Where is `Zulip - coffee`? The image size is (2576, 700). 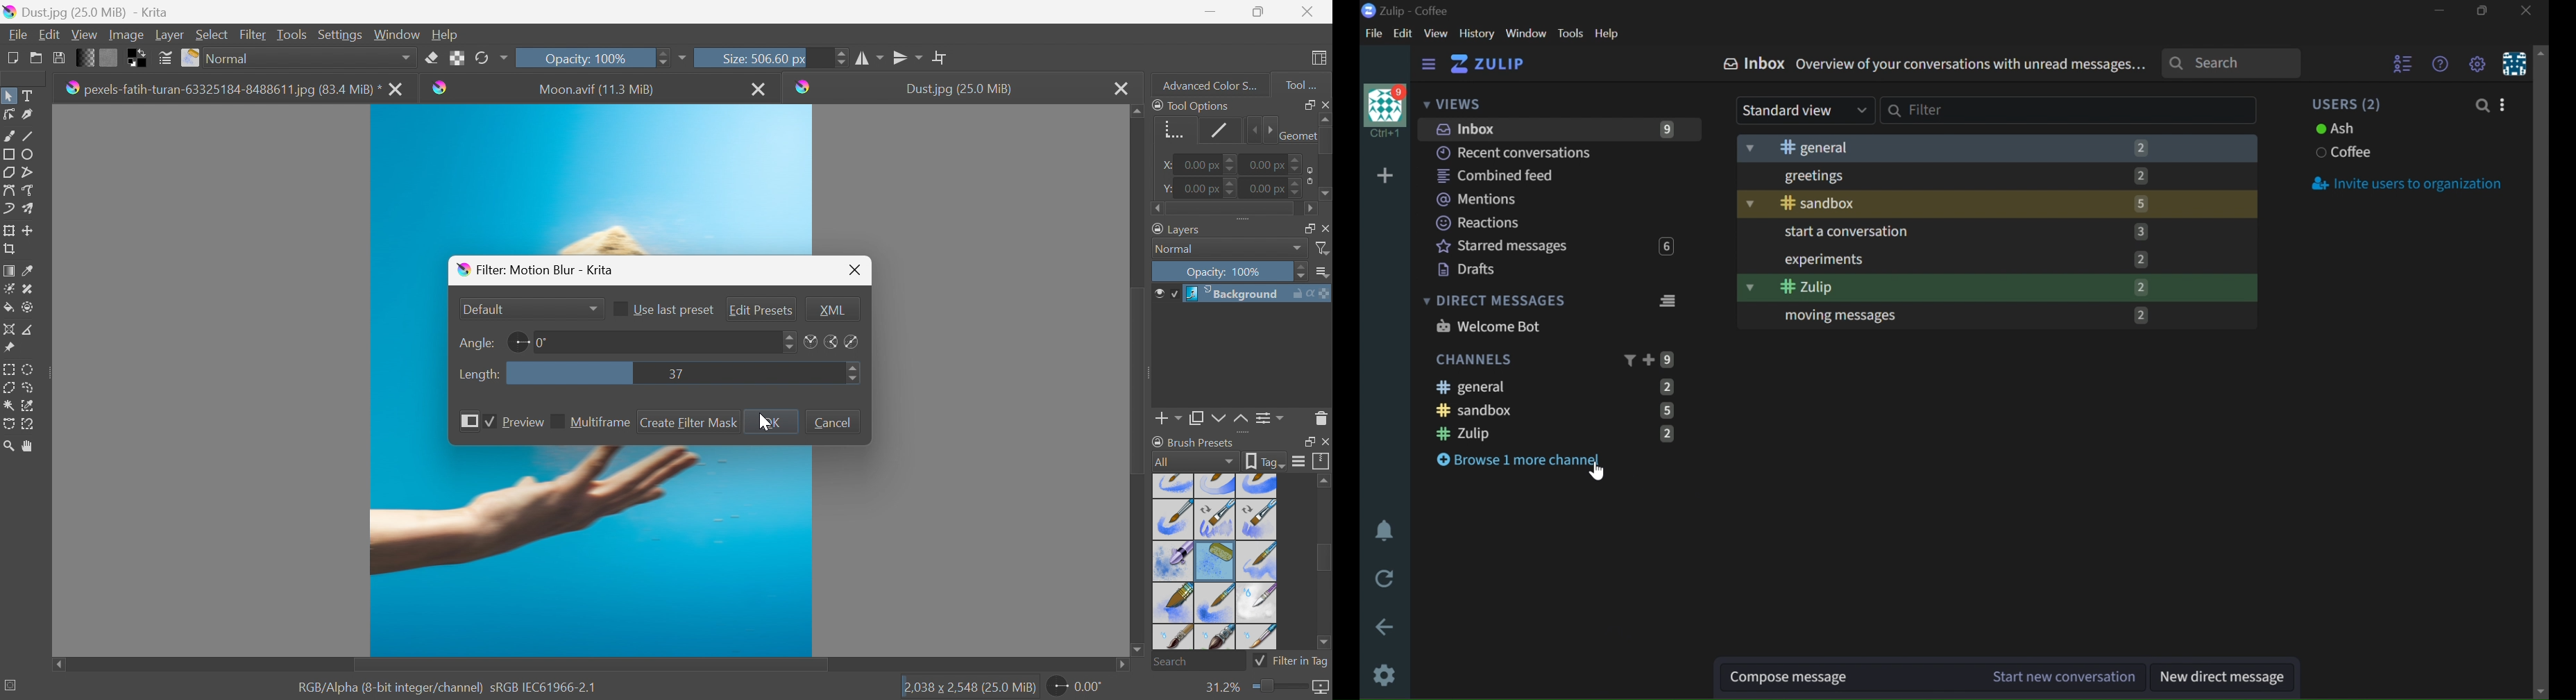
Zulip - coffee is located at coordinates (1405, 11).